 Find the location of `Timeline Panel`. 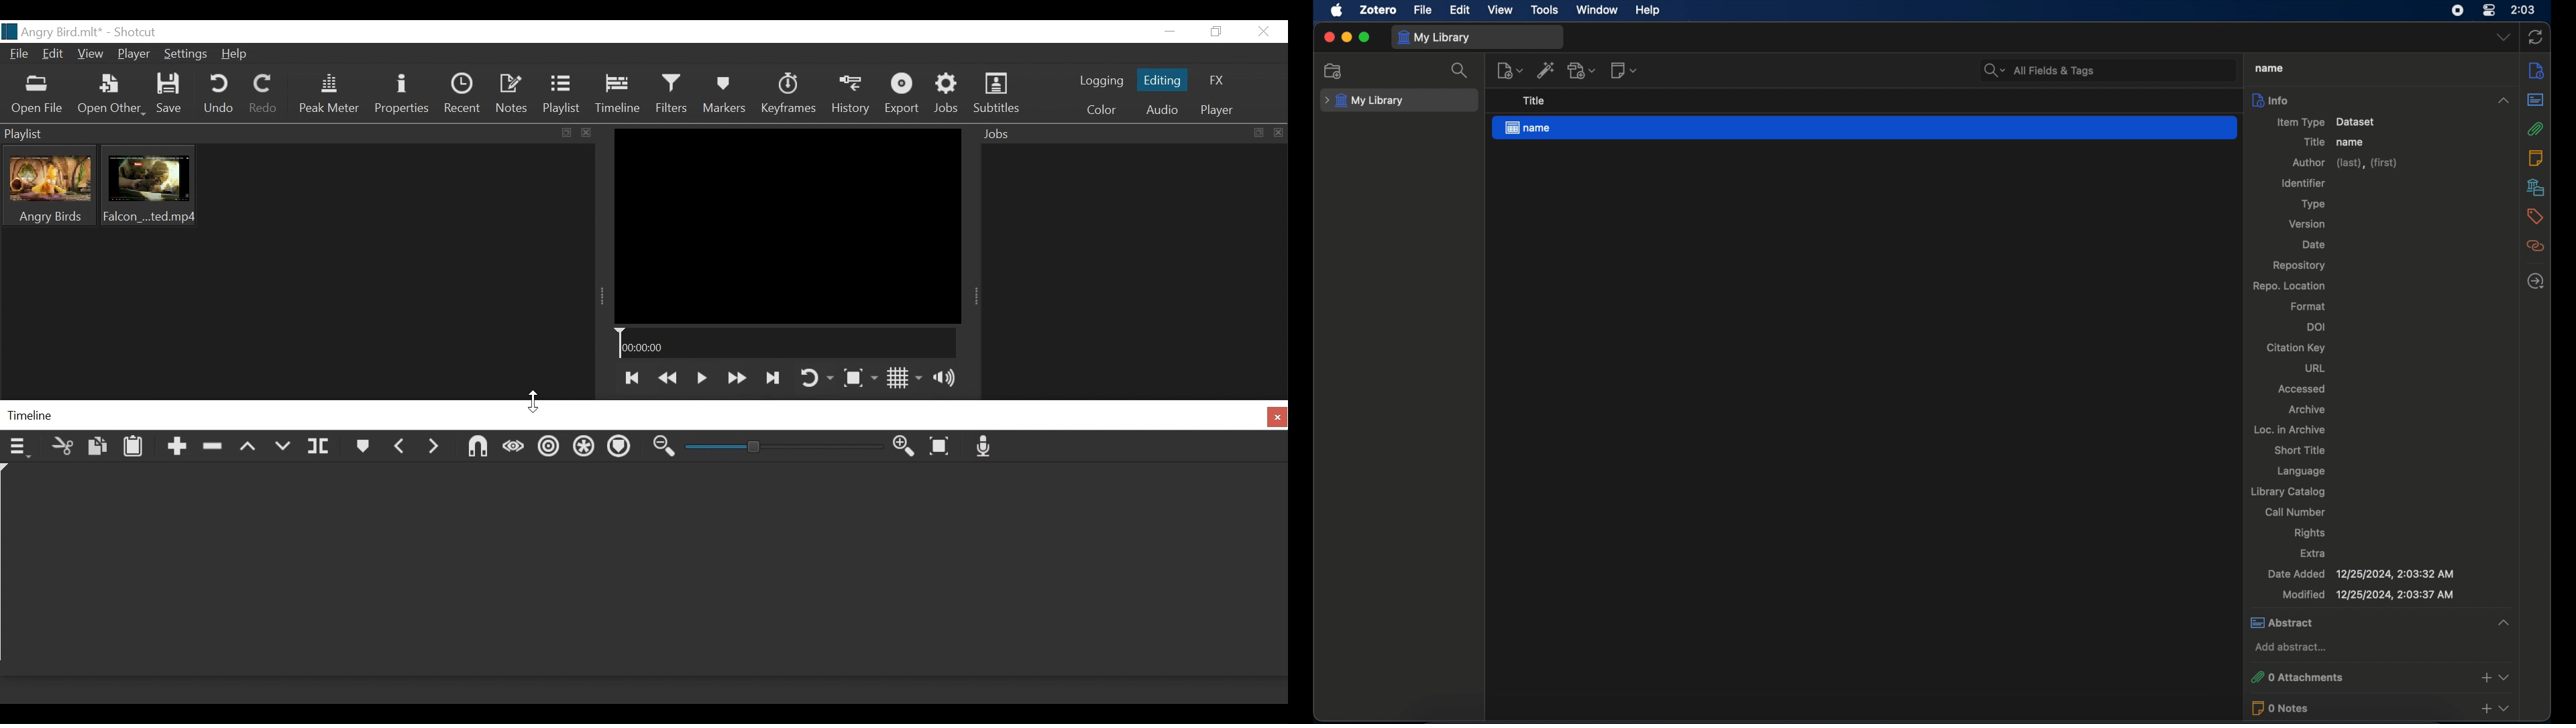

Timeline Panel is located at coordinates (644, 416).